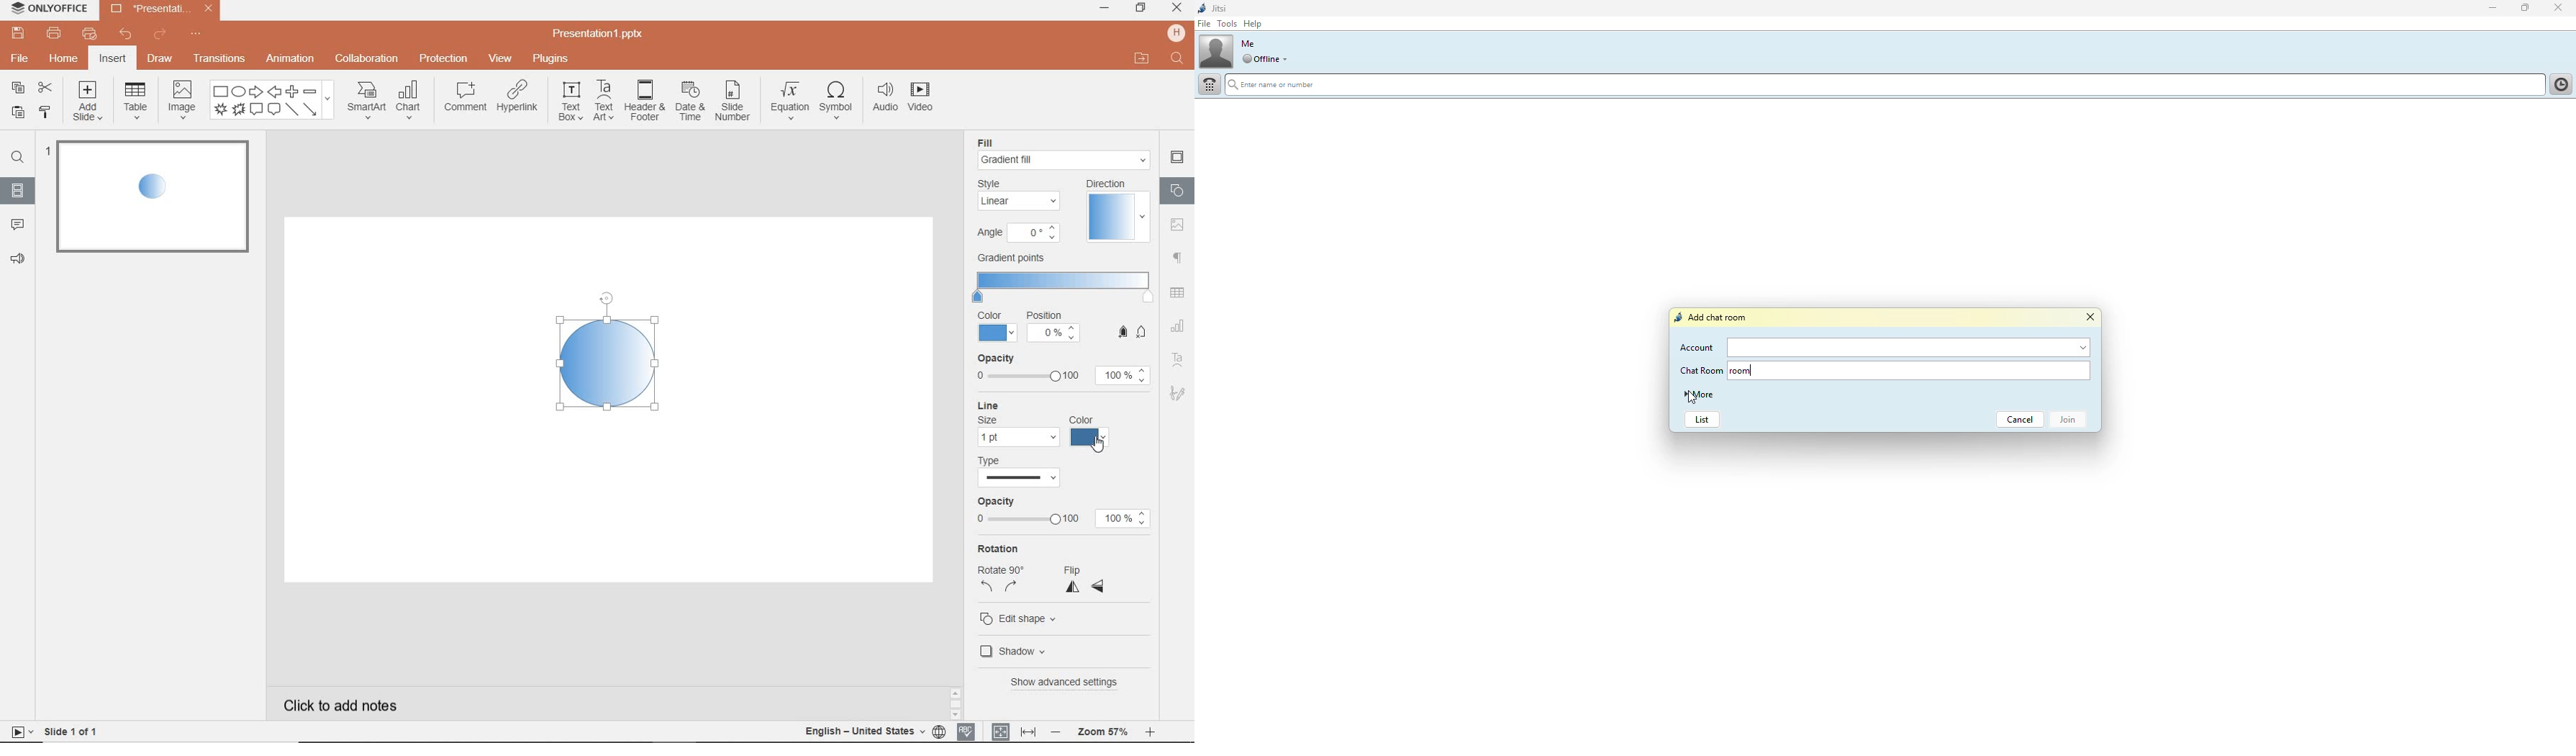 The image size is (2576, 756). Describe the element at coordinates (1054, 329) in the screenshot. I see `position` at that location.